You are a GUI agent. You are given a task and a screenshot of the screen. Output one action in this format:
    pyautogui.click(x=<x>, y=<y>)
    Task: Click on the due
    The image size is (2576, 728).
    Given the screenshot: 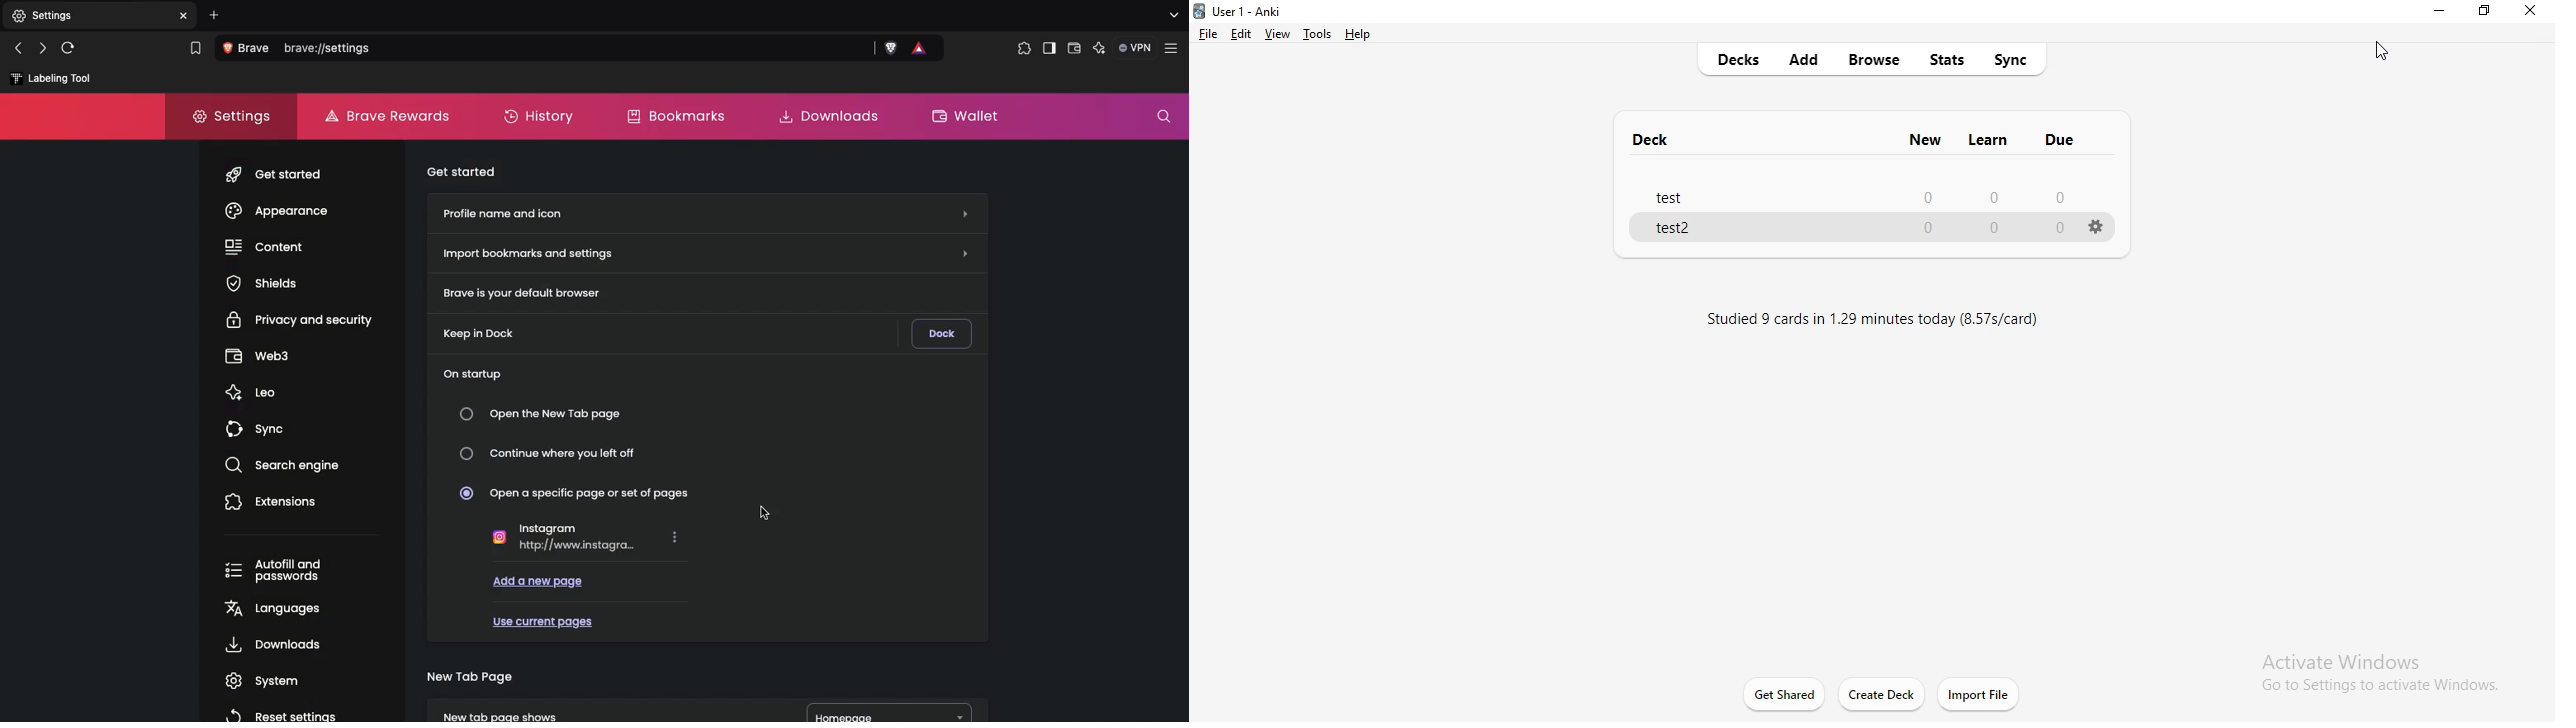 What is the action you would take?
    pyautogui.click(x=2060, y=141)
    